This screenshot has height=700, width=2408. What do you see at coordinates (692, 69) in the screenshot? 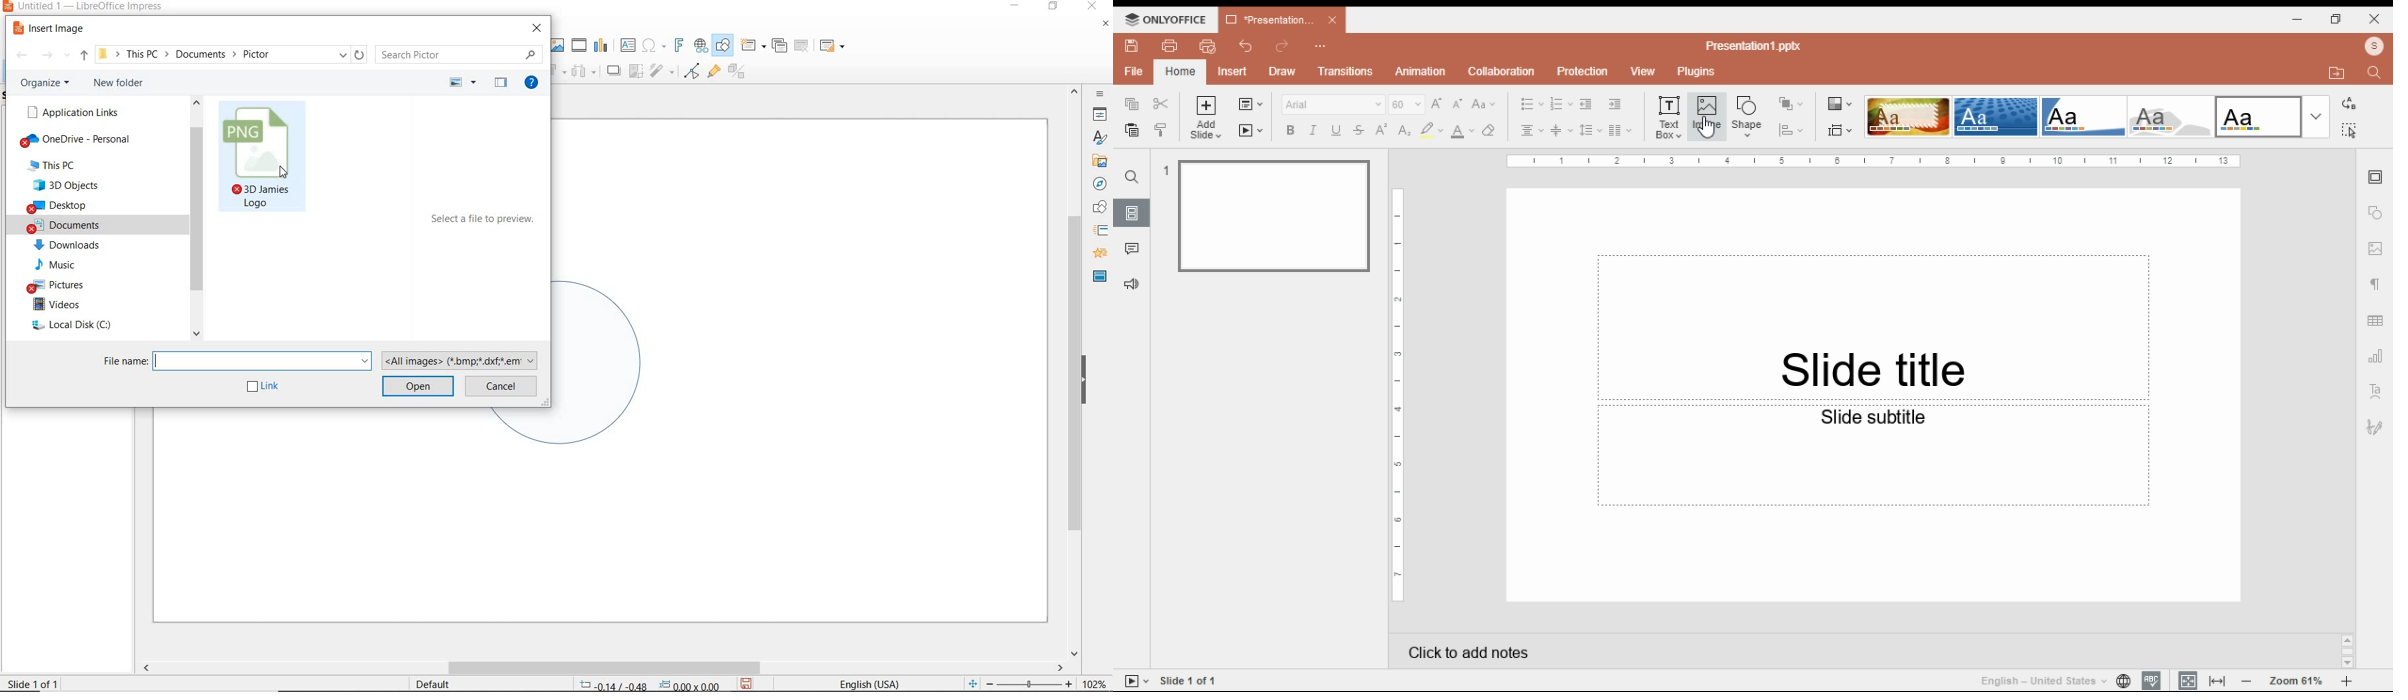
I see `filter` at bounding box center [692, 69].